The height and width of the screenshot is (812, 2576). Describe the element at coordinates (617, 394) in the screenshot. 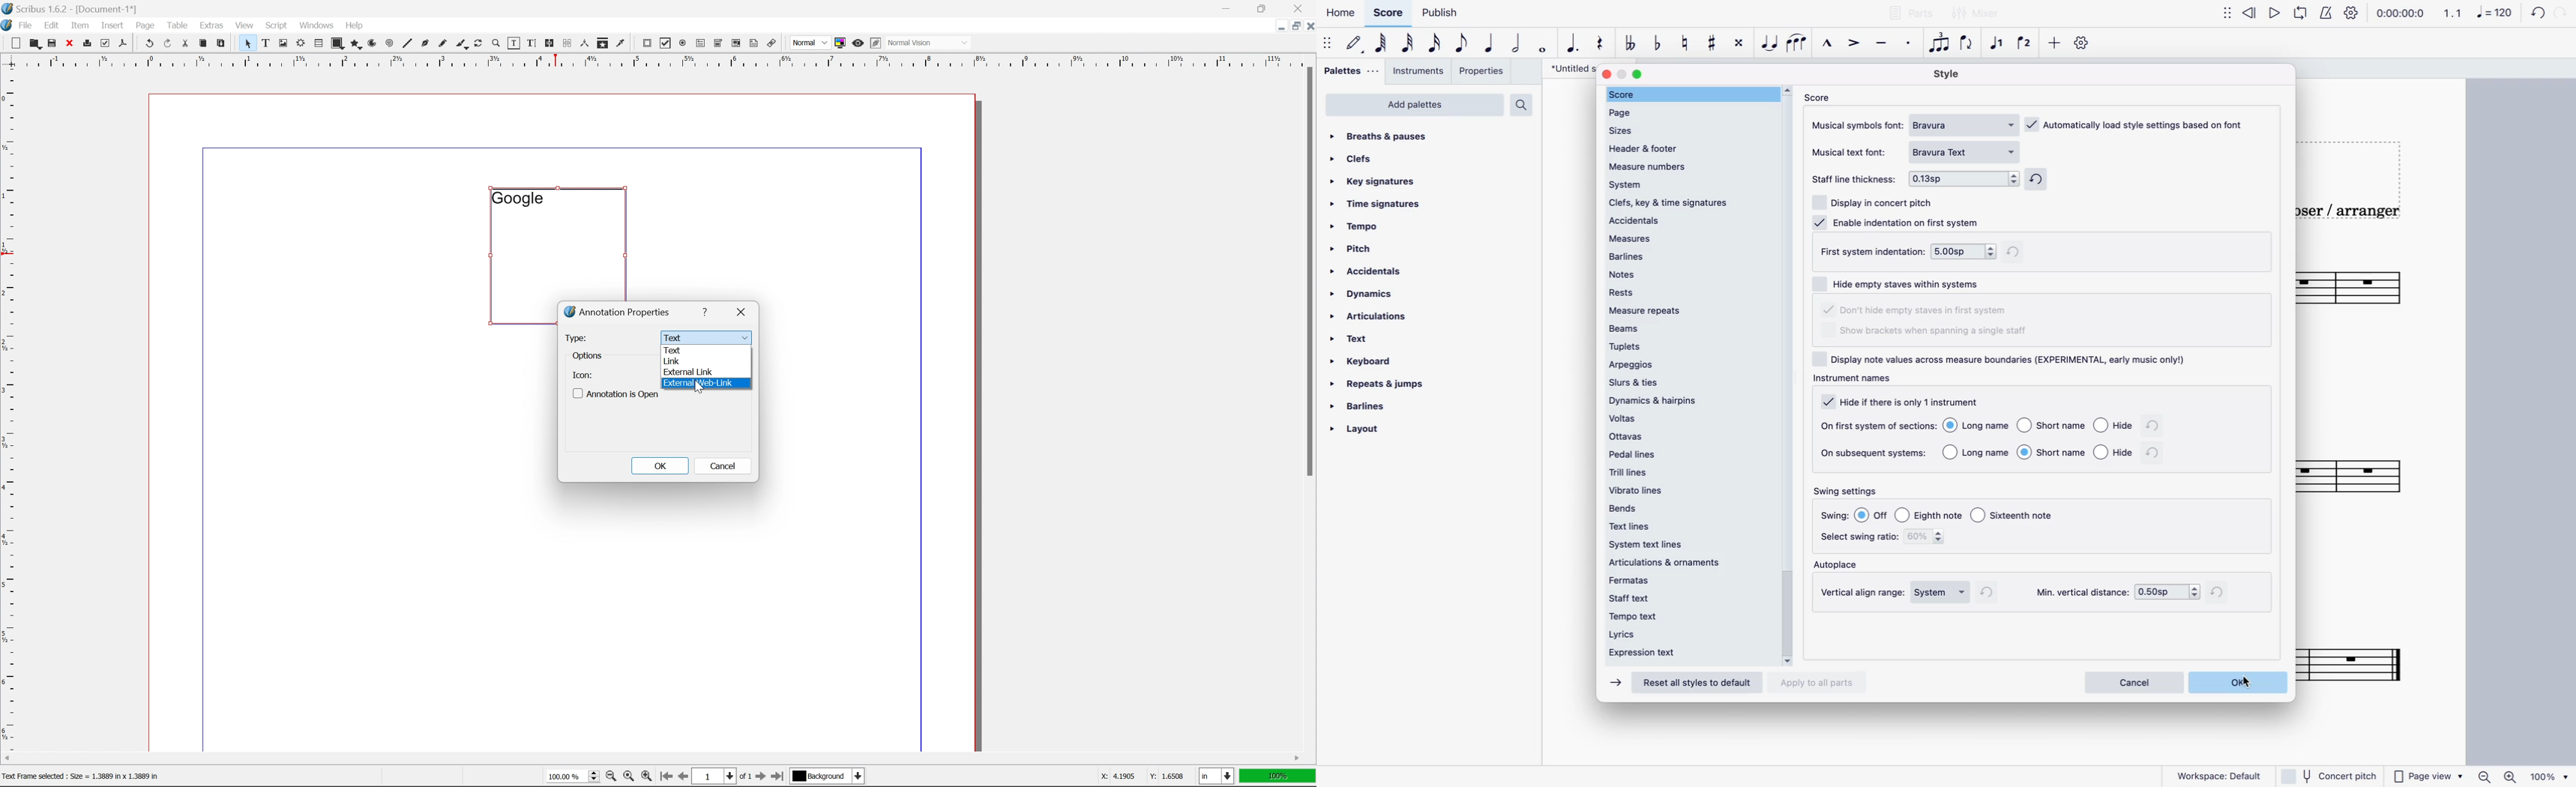

I see `Annotation is open` at that location.